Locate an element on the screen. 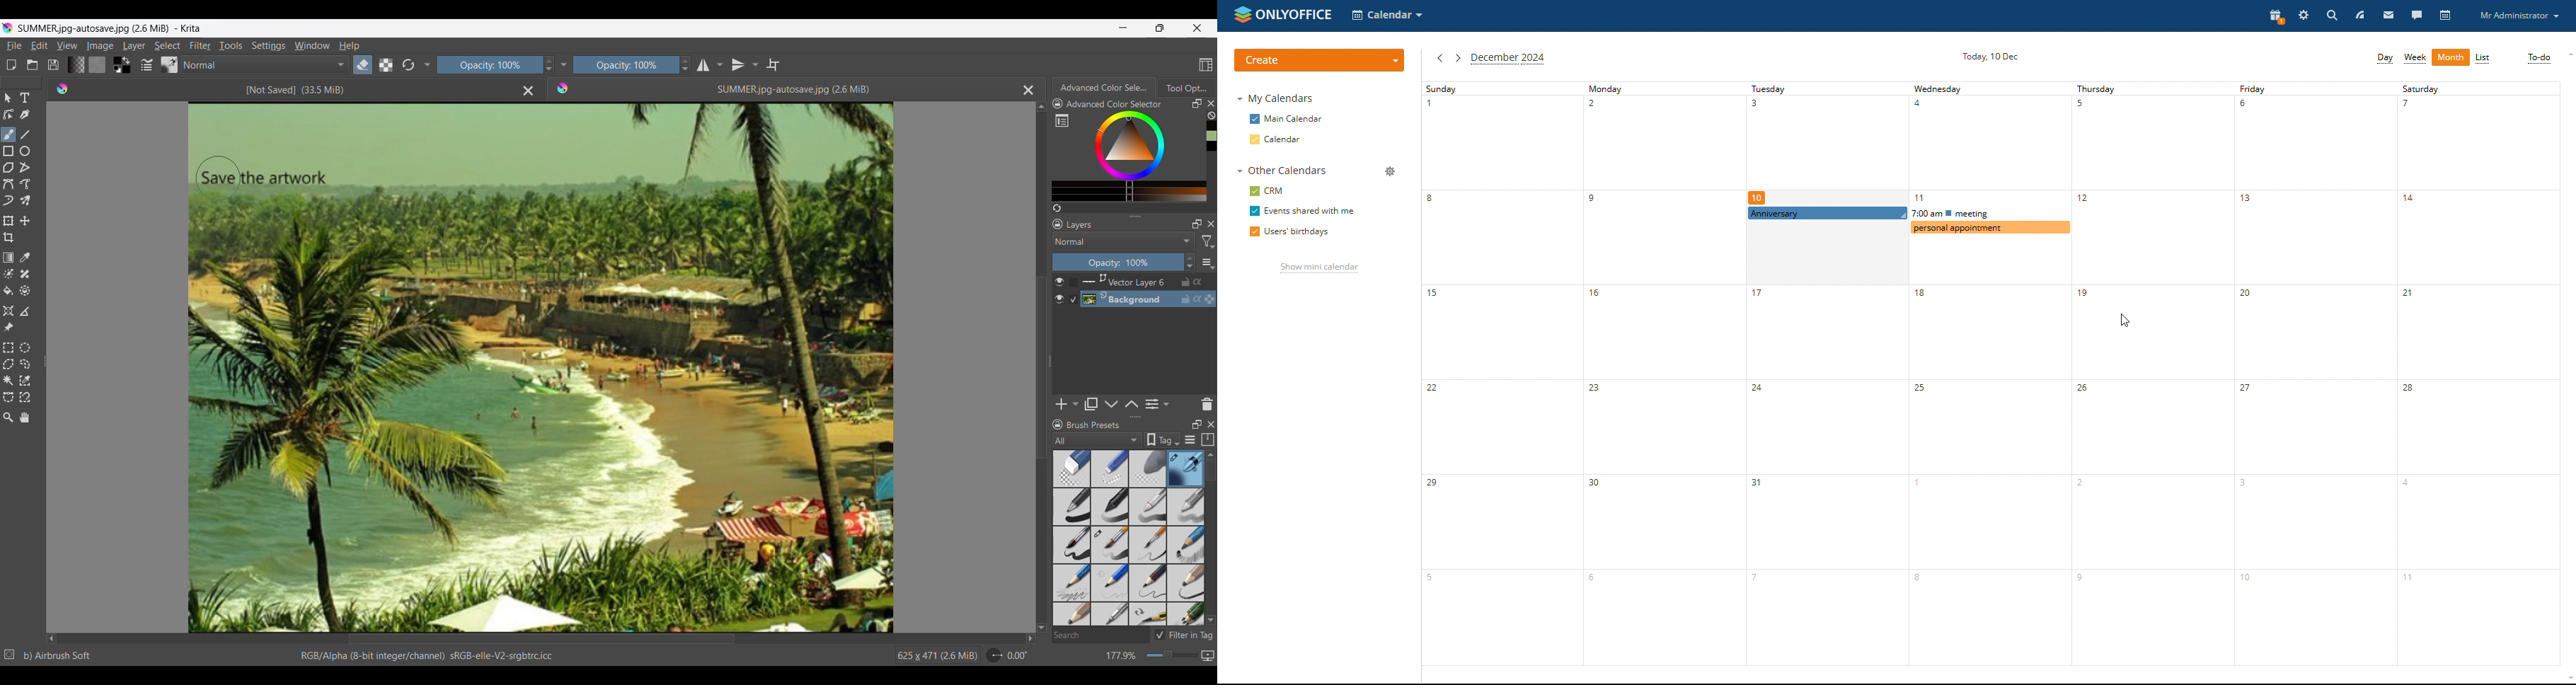 The image size is (2576, 700). Display settings is located at coordinates (1191, 440).